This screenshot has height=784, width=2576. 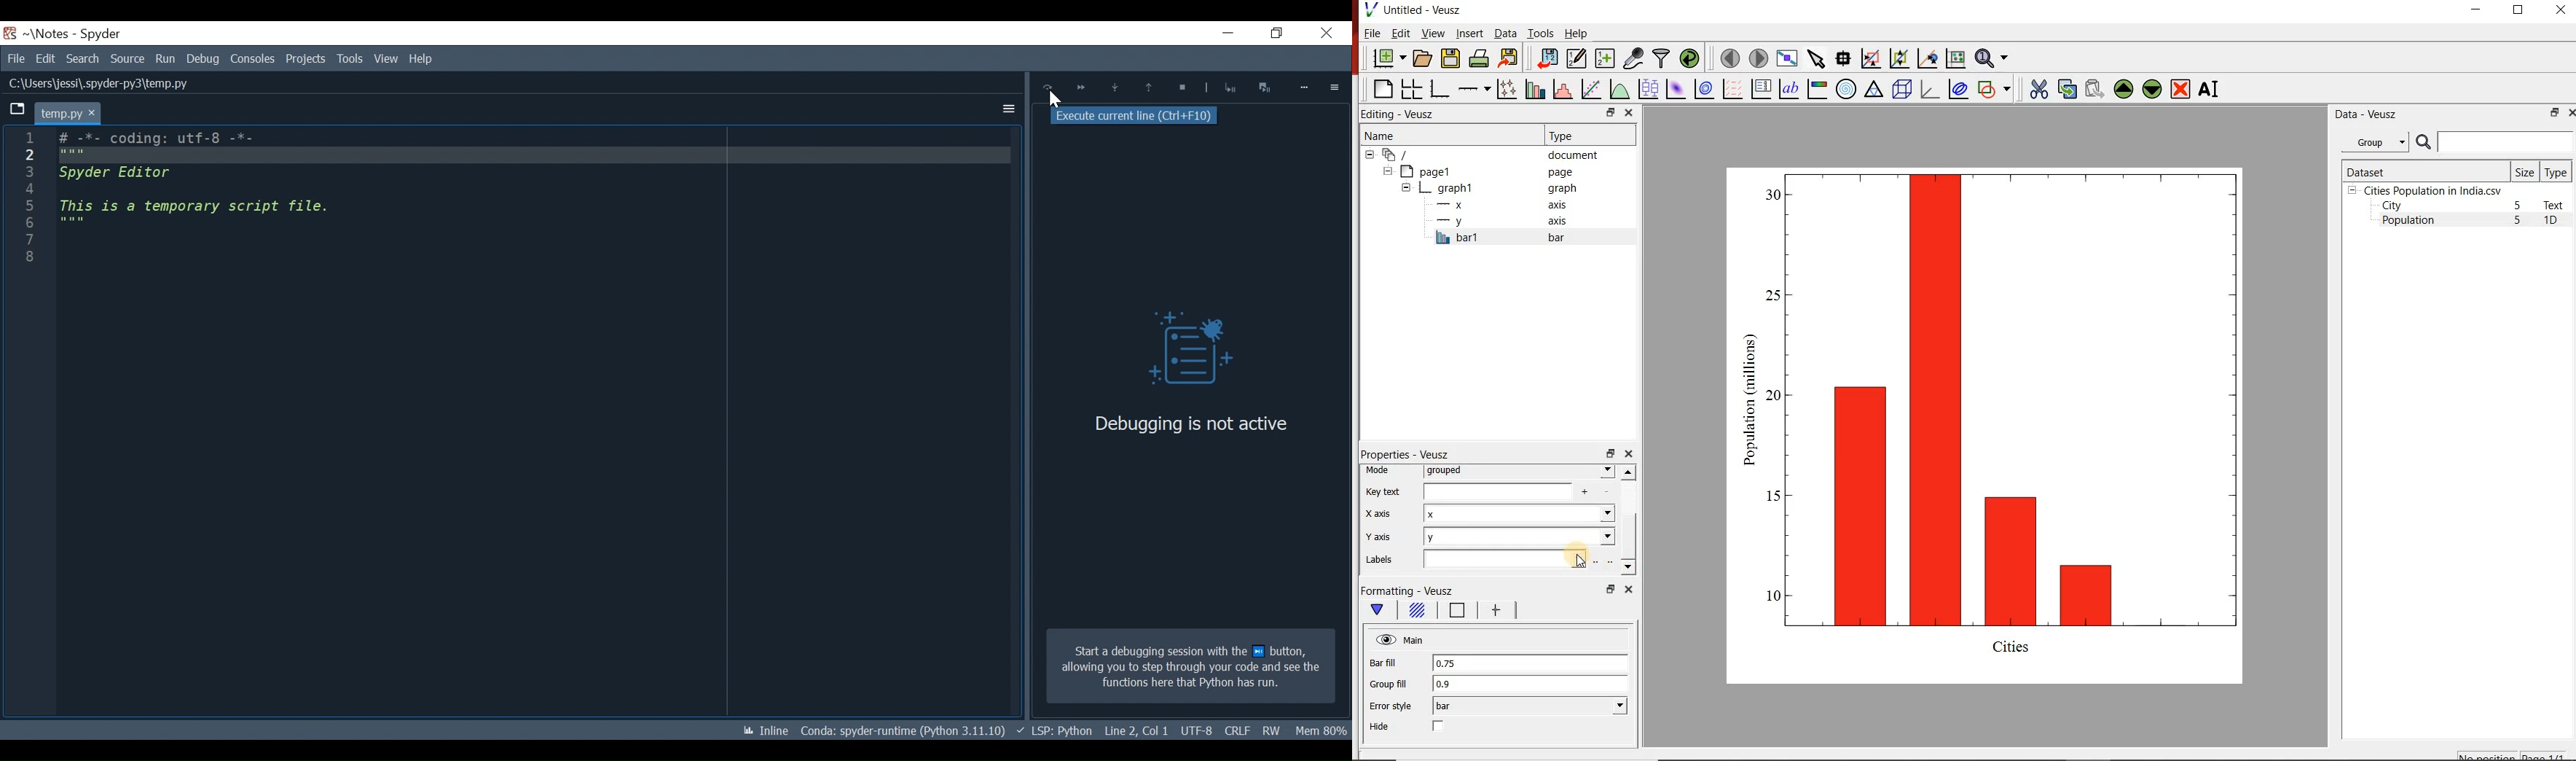 What do you see at coordinates (423, 58) in the screenshot?
I see `Help` at bounding box center [423, 58].